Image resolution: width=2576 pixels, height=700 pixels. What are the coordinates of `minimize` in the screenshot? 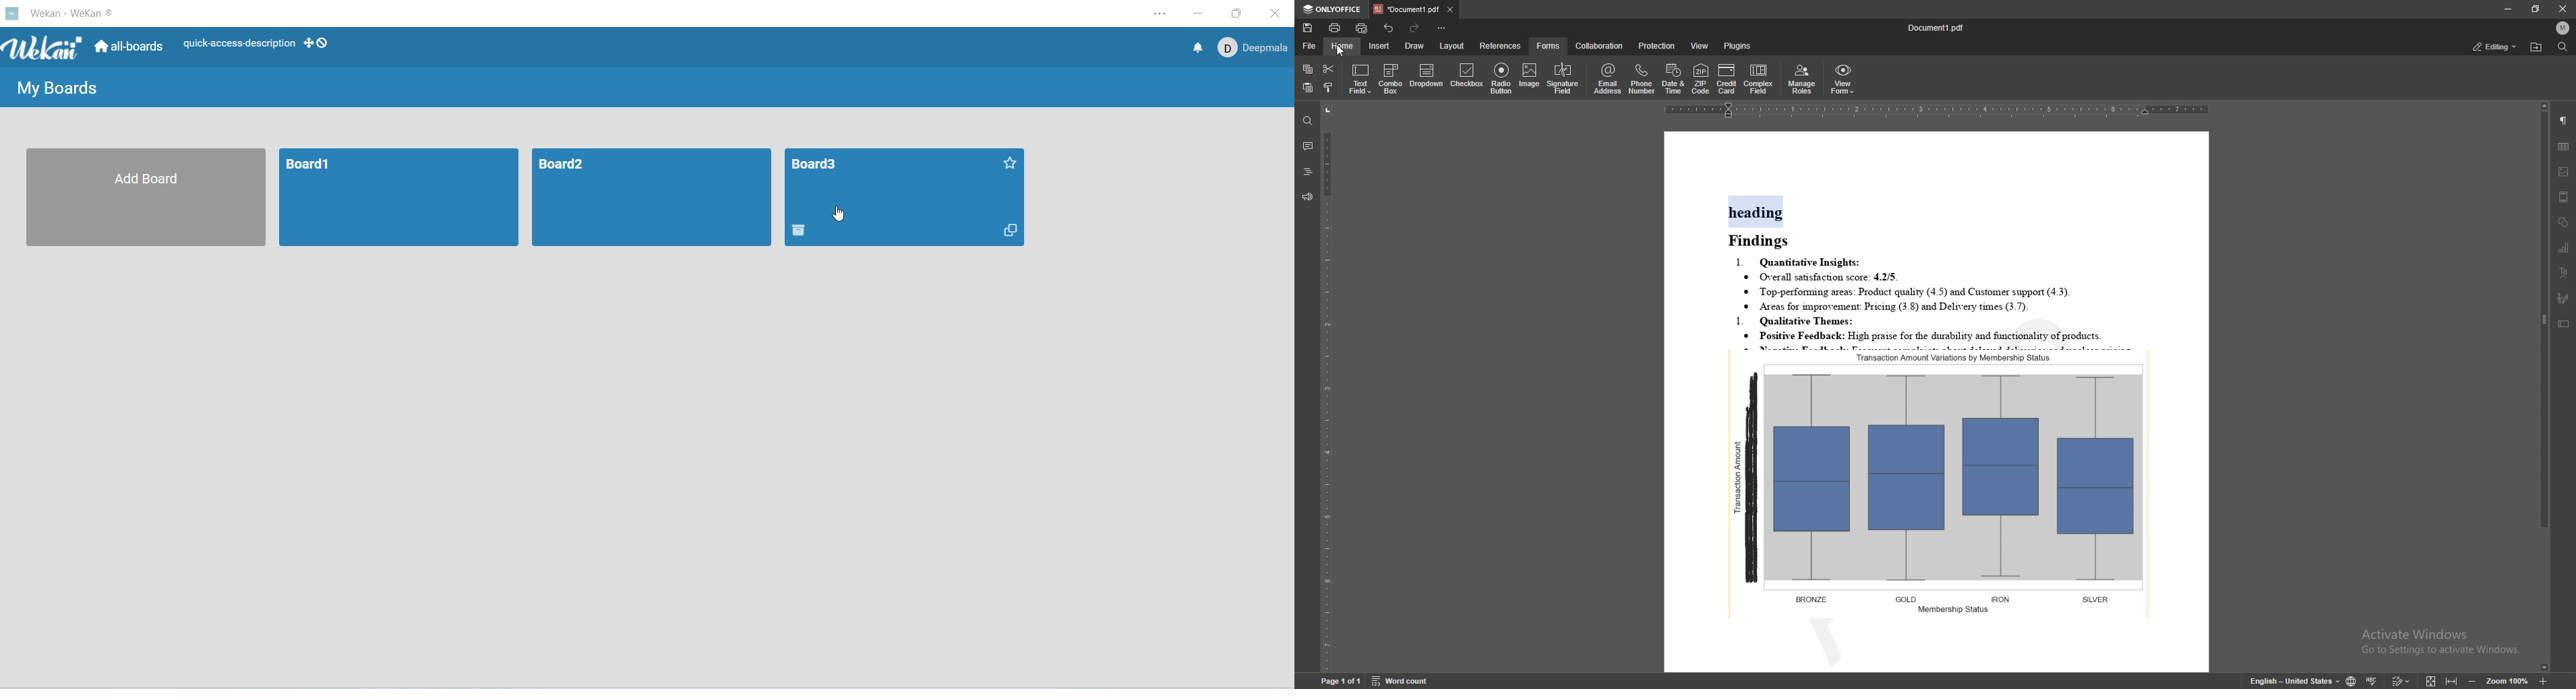 It's located at (1203, 13).